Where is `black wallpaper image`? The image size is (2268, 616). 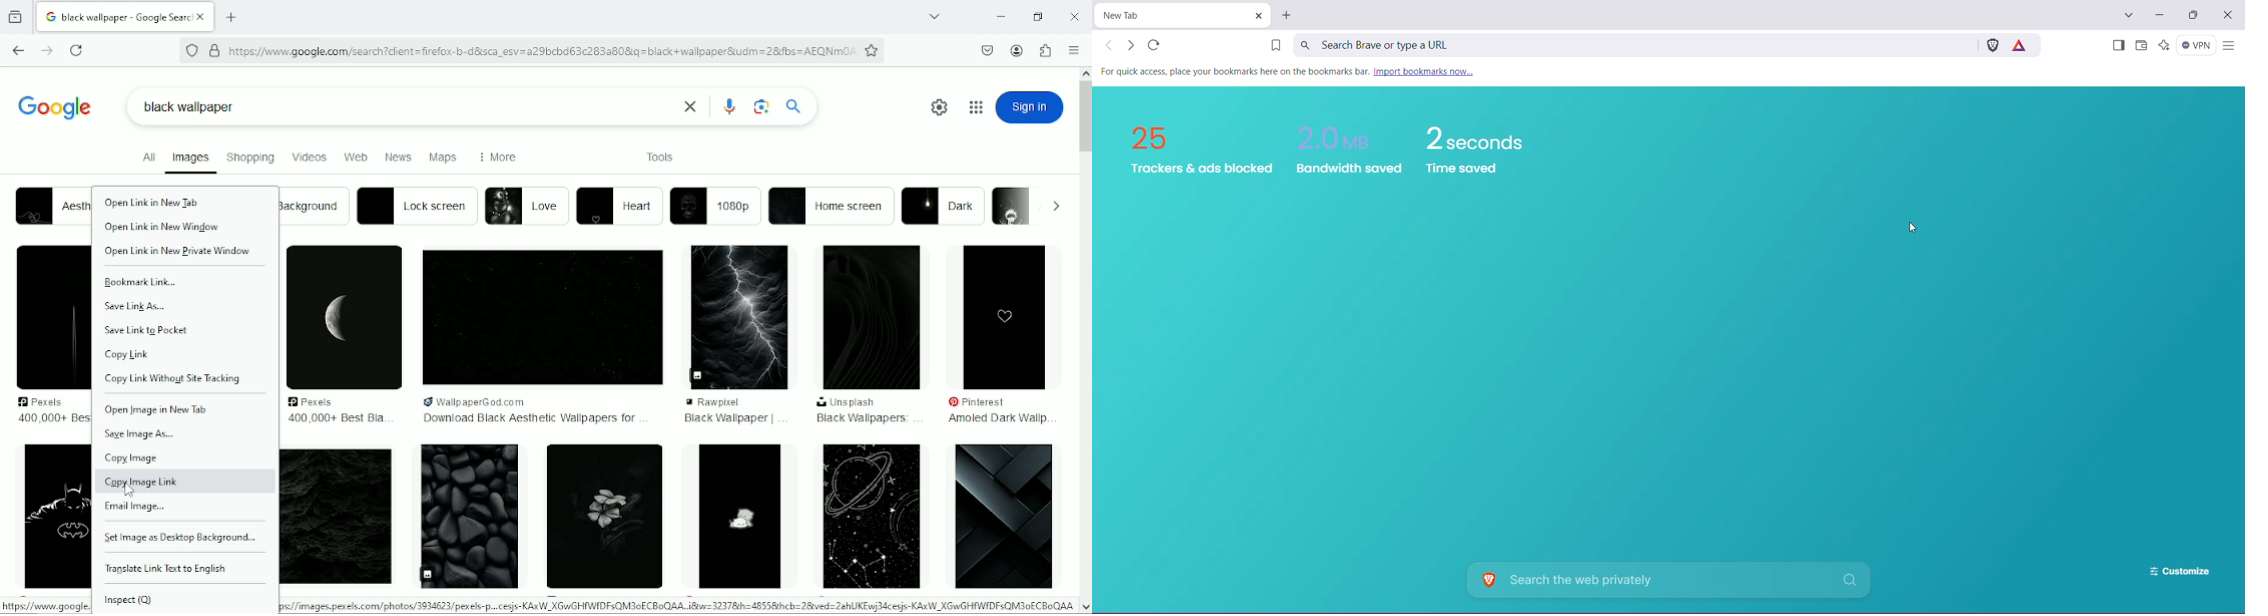 black wallpaper image is located at coordinates (738, 516).